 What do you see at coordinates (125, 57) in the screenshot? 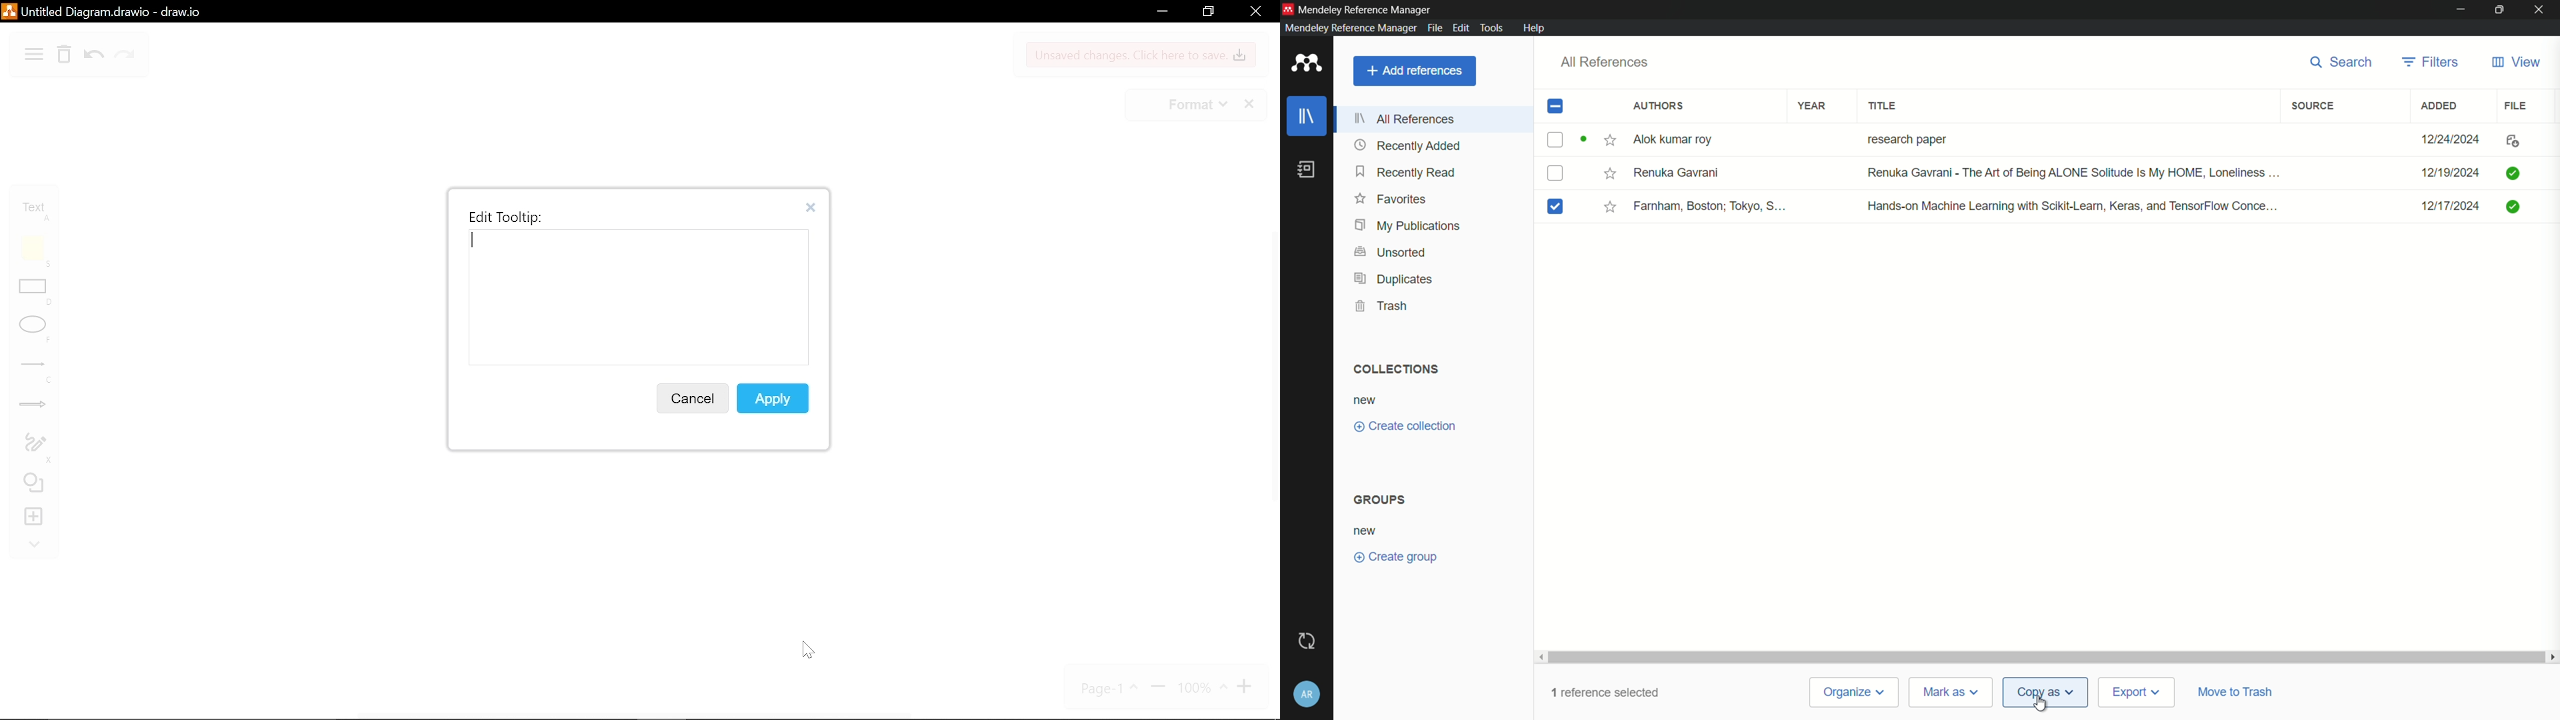
I see `redo` at bounding box center [125, 57].